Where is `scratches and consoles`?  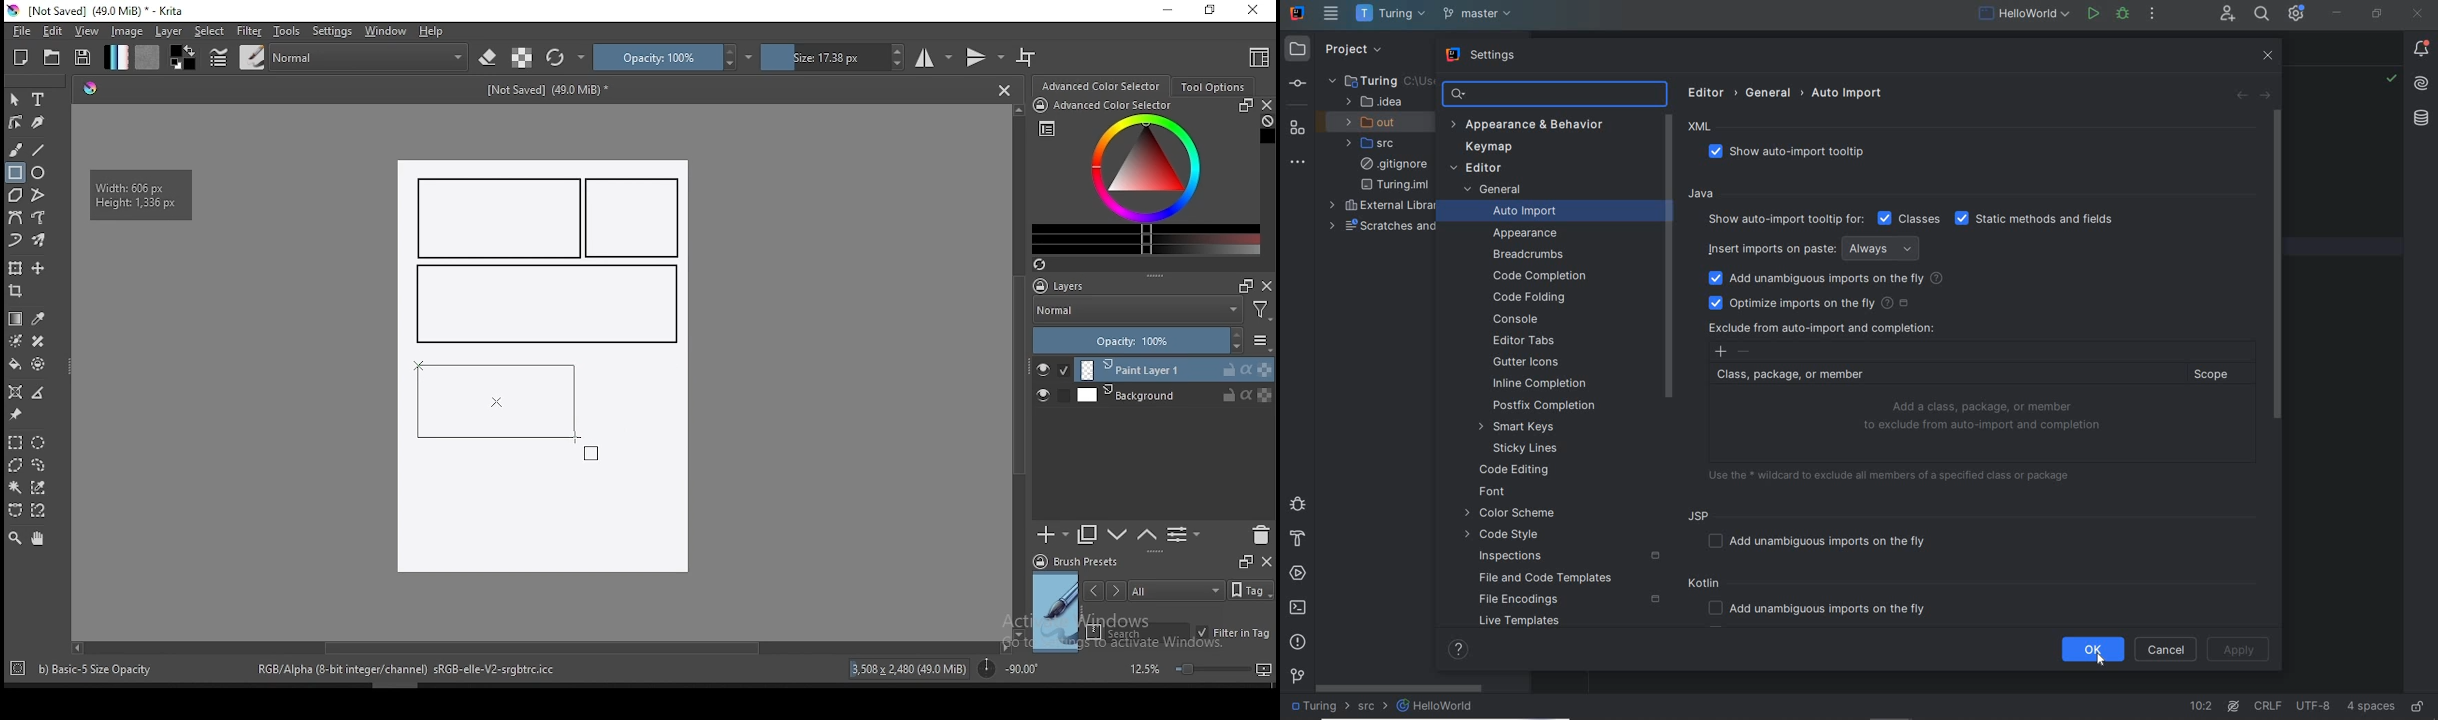
scratches and consoles is located at coordinates (1389, 226).